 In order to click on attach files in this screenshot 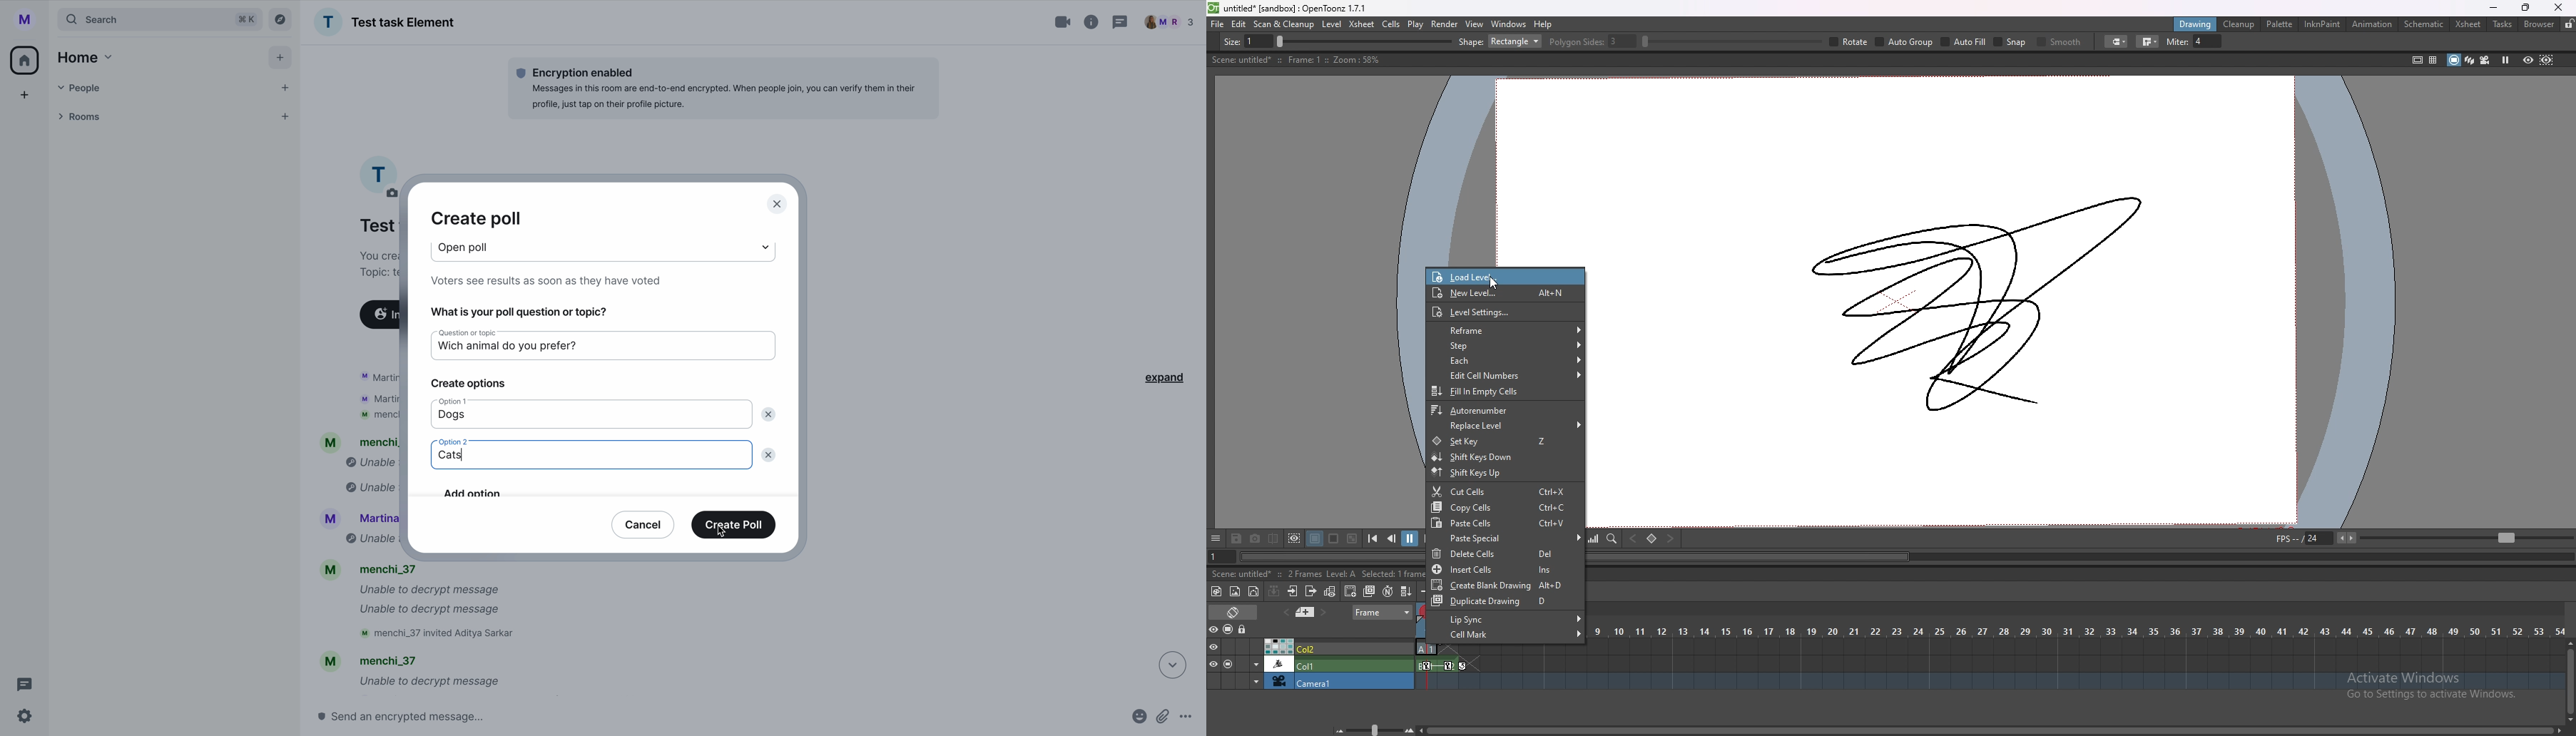, I will do `click(1164, 720)`.